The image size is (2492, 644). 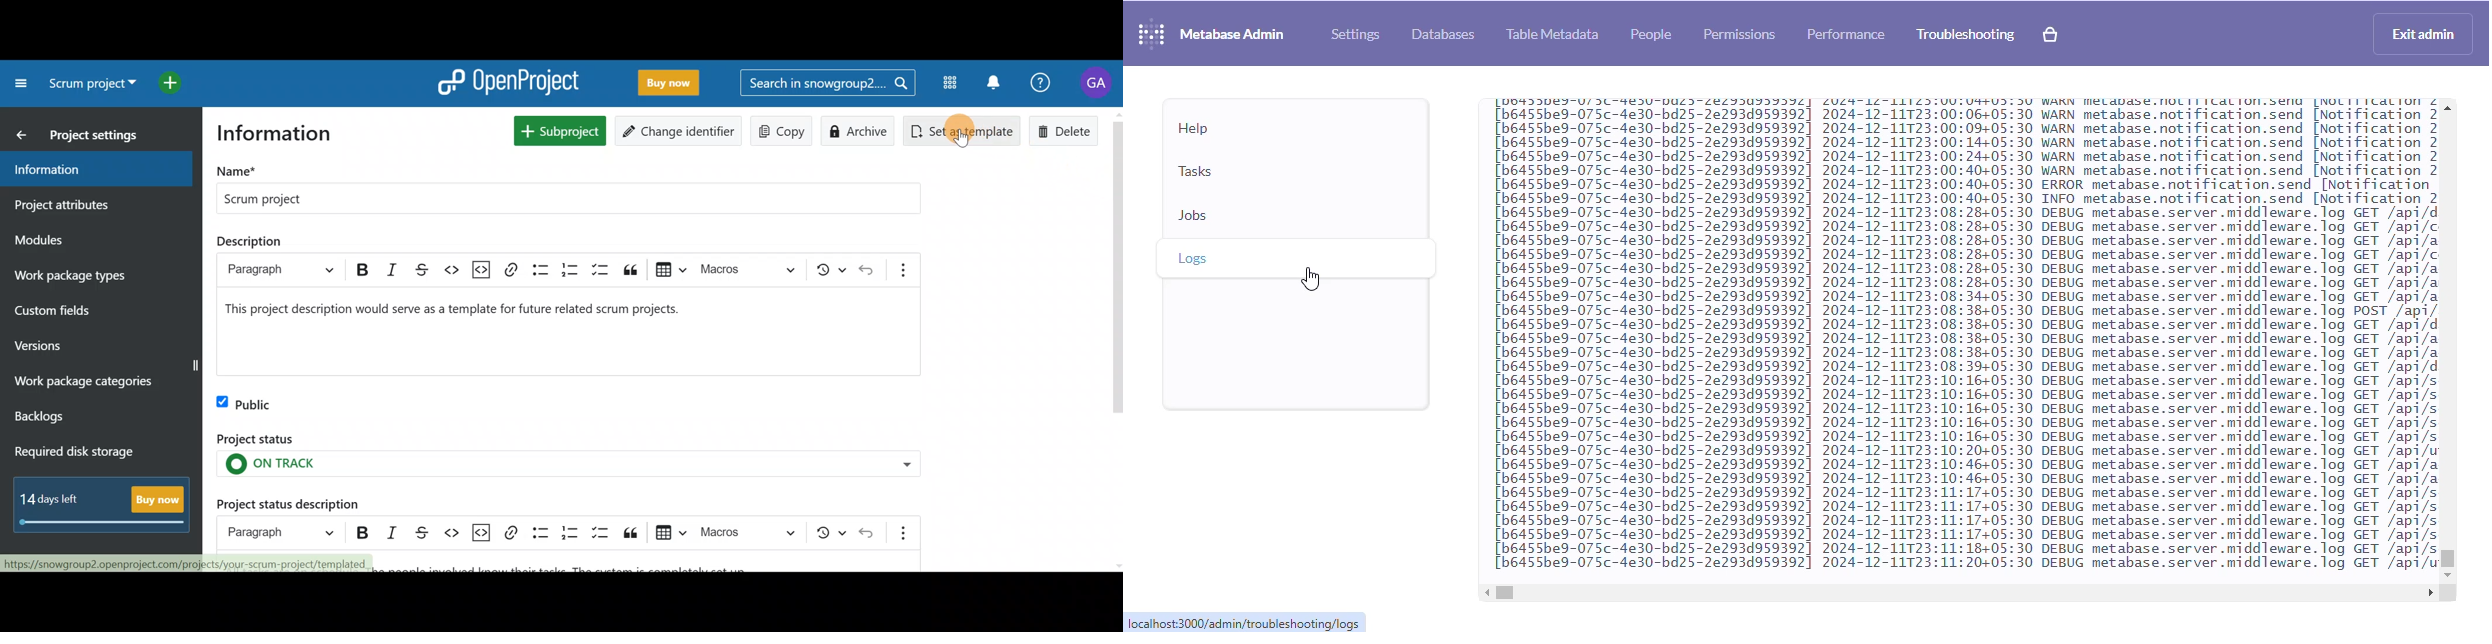 I want to click on Buy now, so click(x=107, y=507).